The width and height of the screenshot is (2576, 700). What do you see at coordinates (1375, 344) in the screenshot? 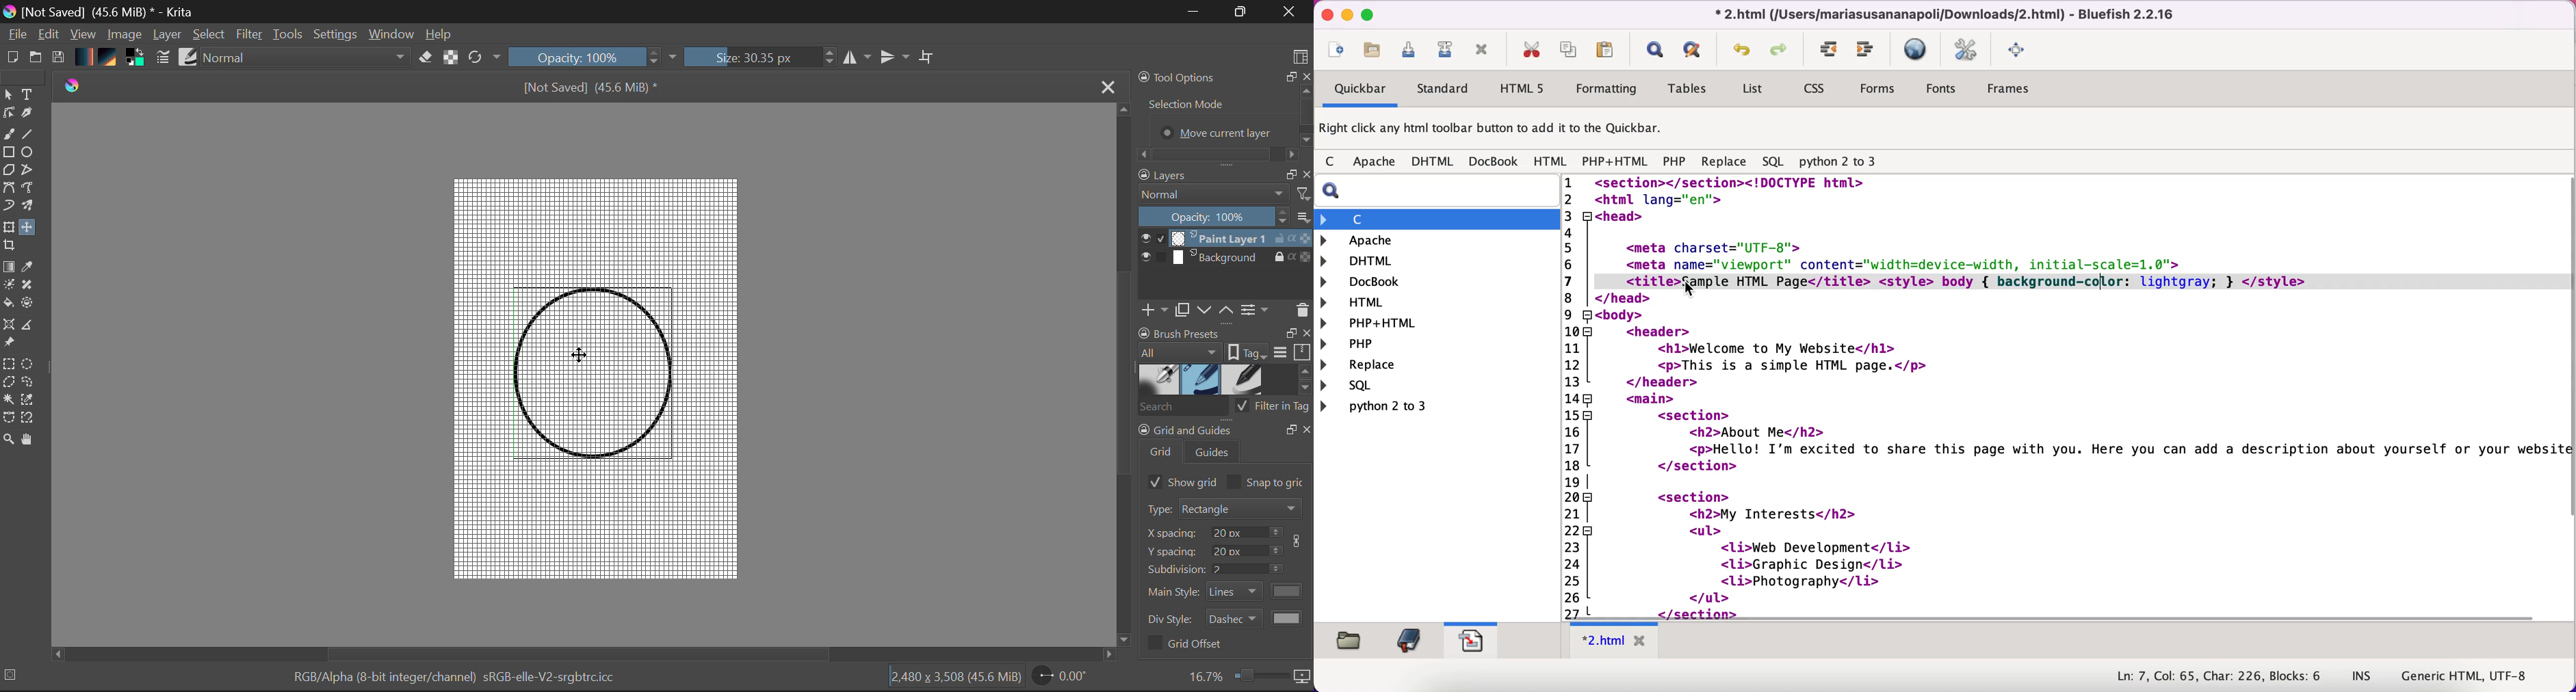
I see `php` at bounding box center [1375, 344].